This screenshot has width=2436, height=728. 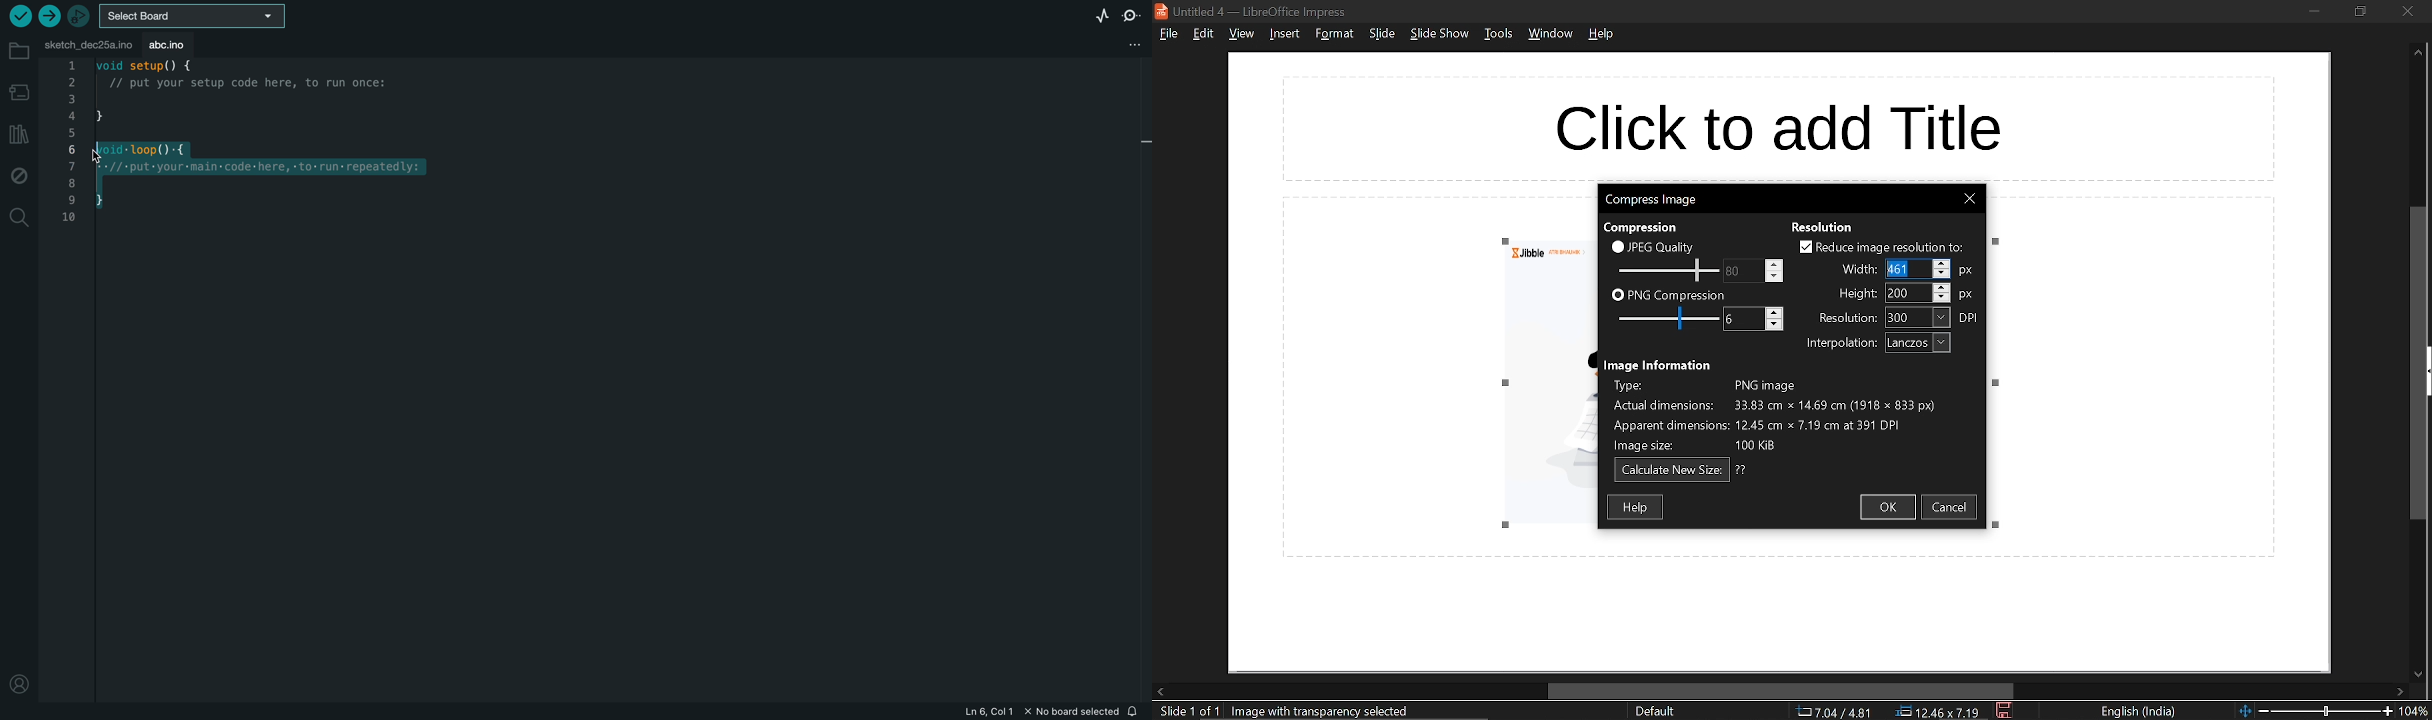 I want to click on language, so click(x=2141, y=712).